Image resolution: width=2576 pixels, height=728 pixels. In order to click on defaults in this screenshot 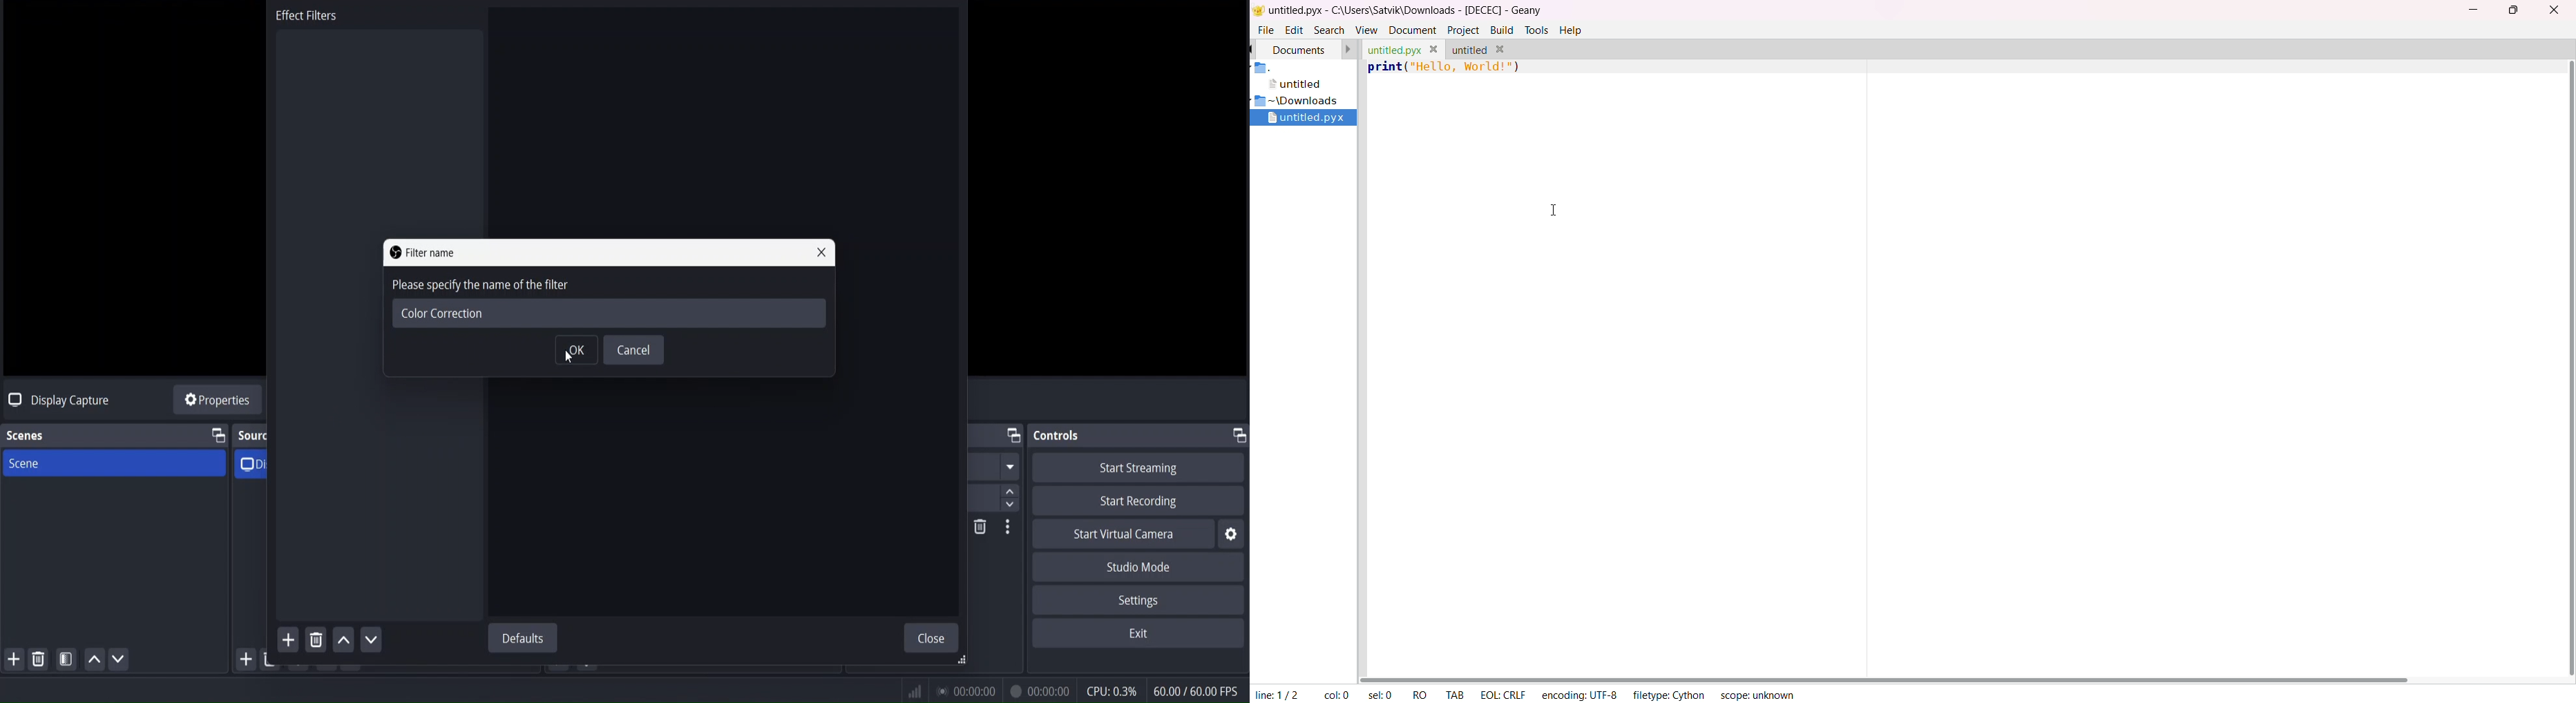, I will do `click(525, 639)`.